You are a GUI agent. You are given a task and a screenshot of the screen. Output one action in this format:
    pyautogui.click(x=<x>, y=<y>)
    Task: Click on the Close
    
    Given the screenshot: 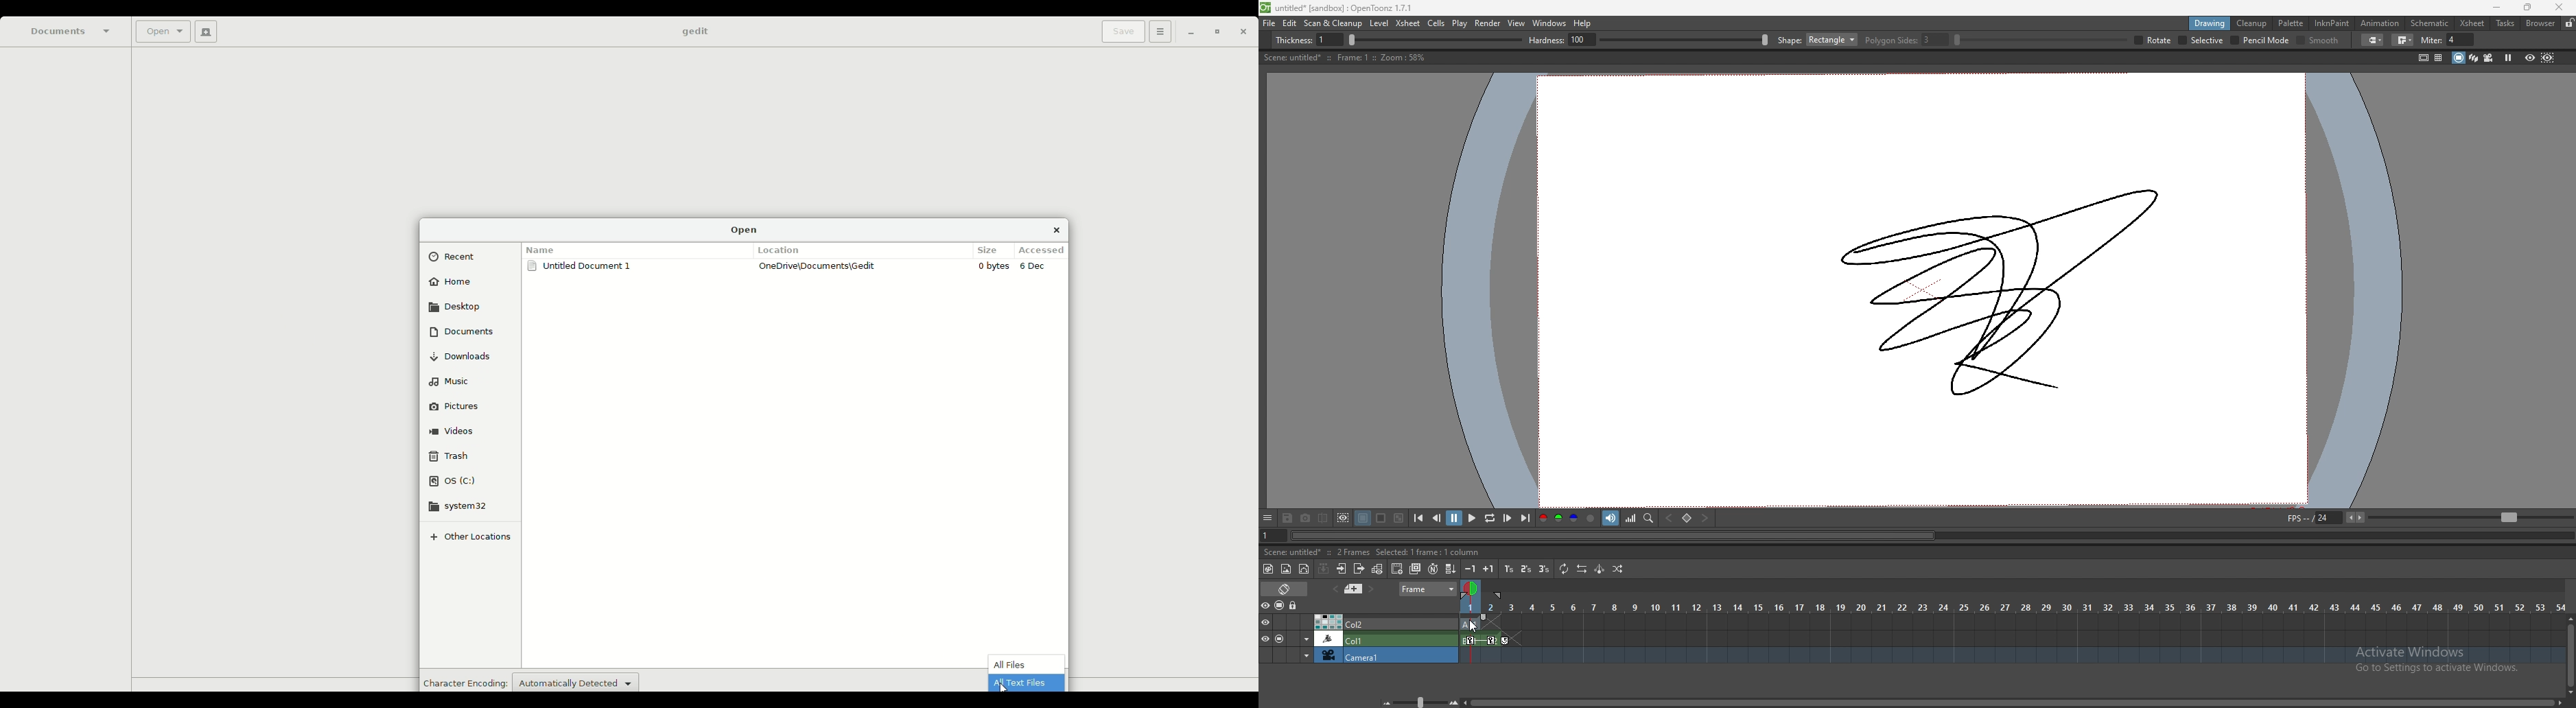 What is the action you would take?
    pyautogui.click(x=1057, y=229)
    